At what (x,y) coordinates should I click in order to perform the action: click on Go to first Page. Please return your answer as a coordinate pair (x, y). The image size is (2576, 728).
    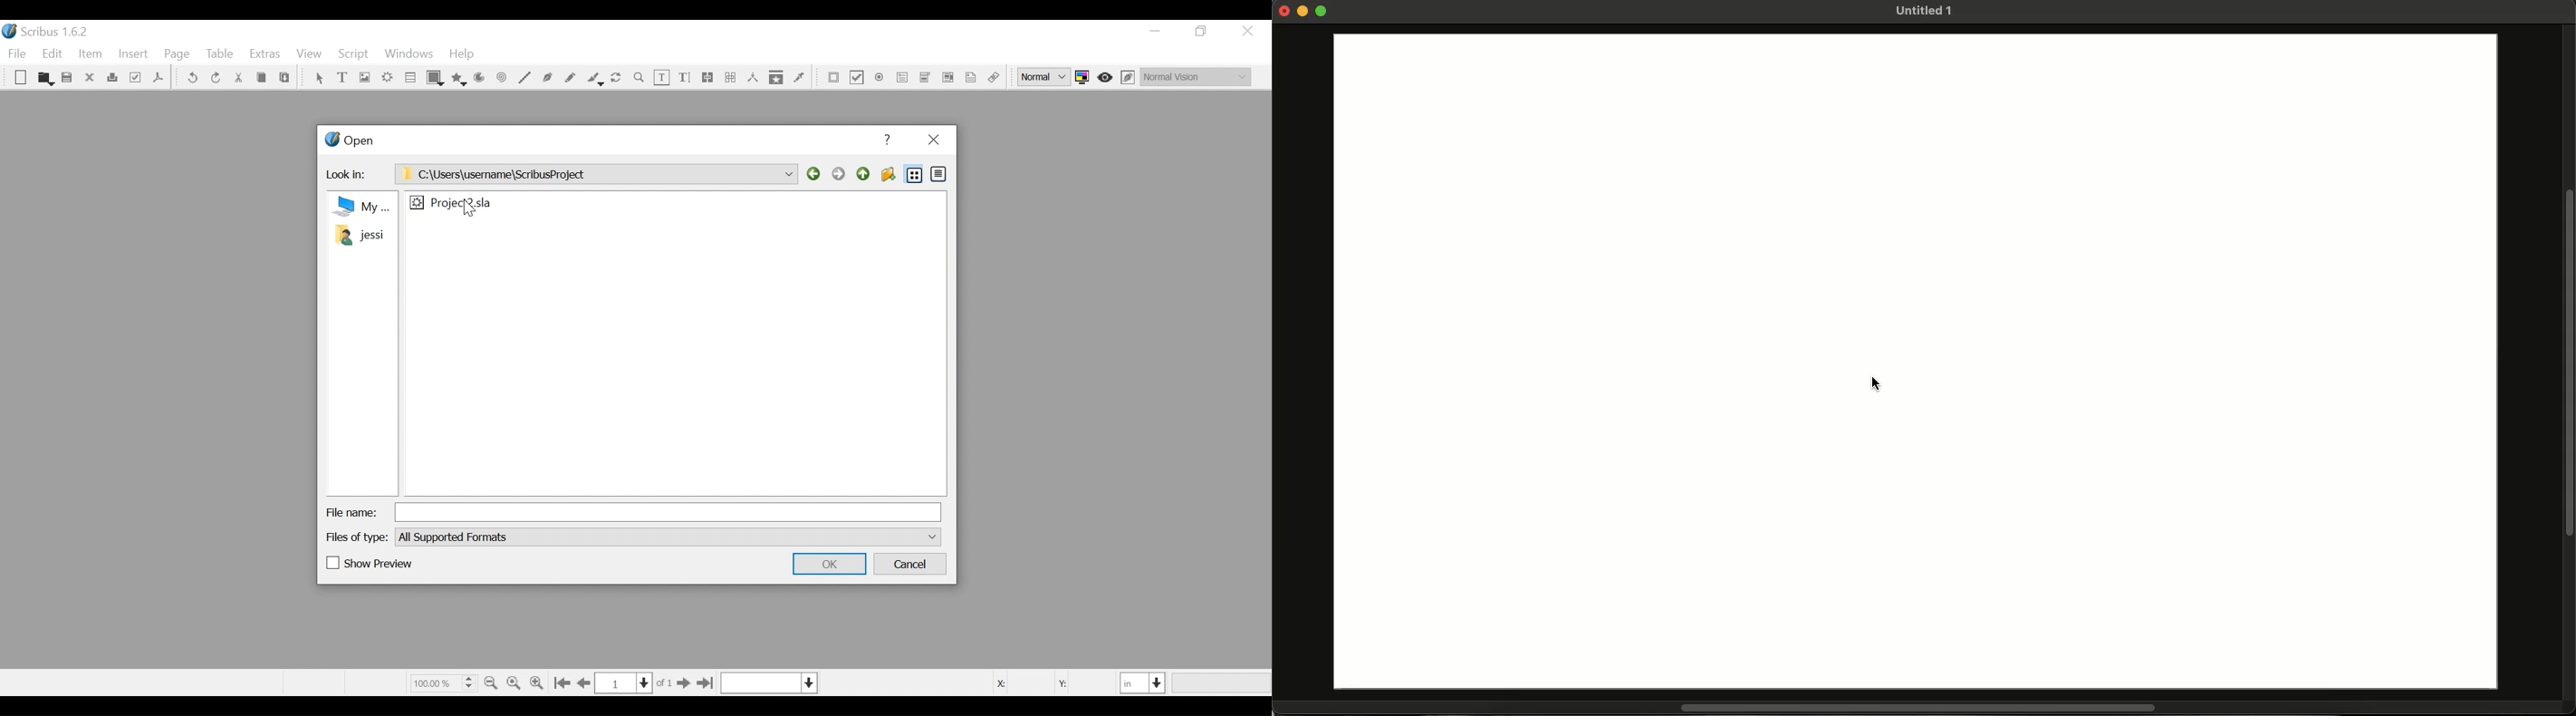
    Looking at the image, I should click on (564, 683).